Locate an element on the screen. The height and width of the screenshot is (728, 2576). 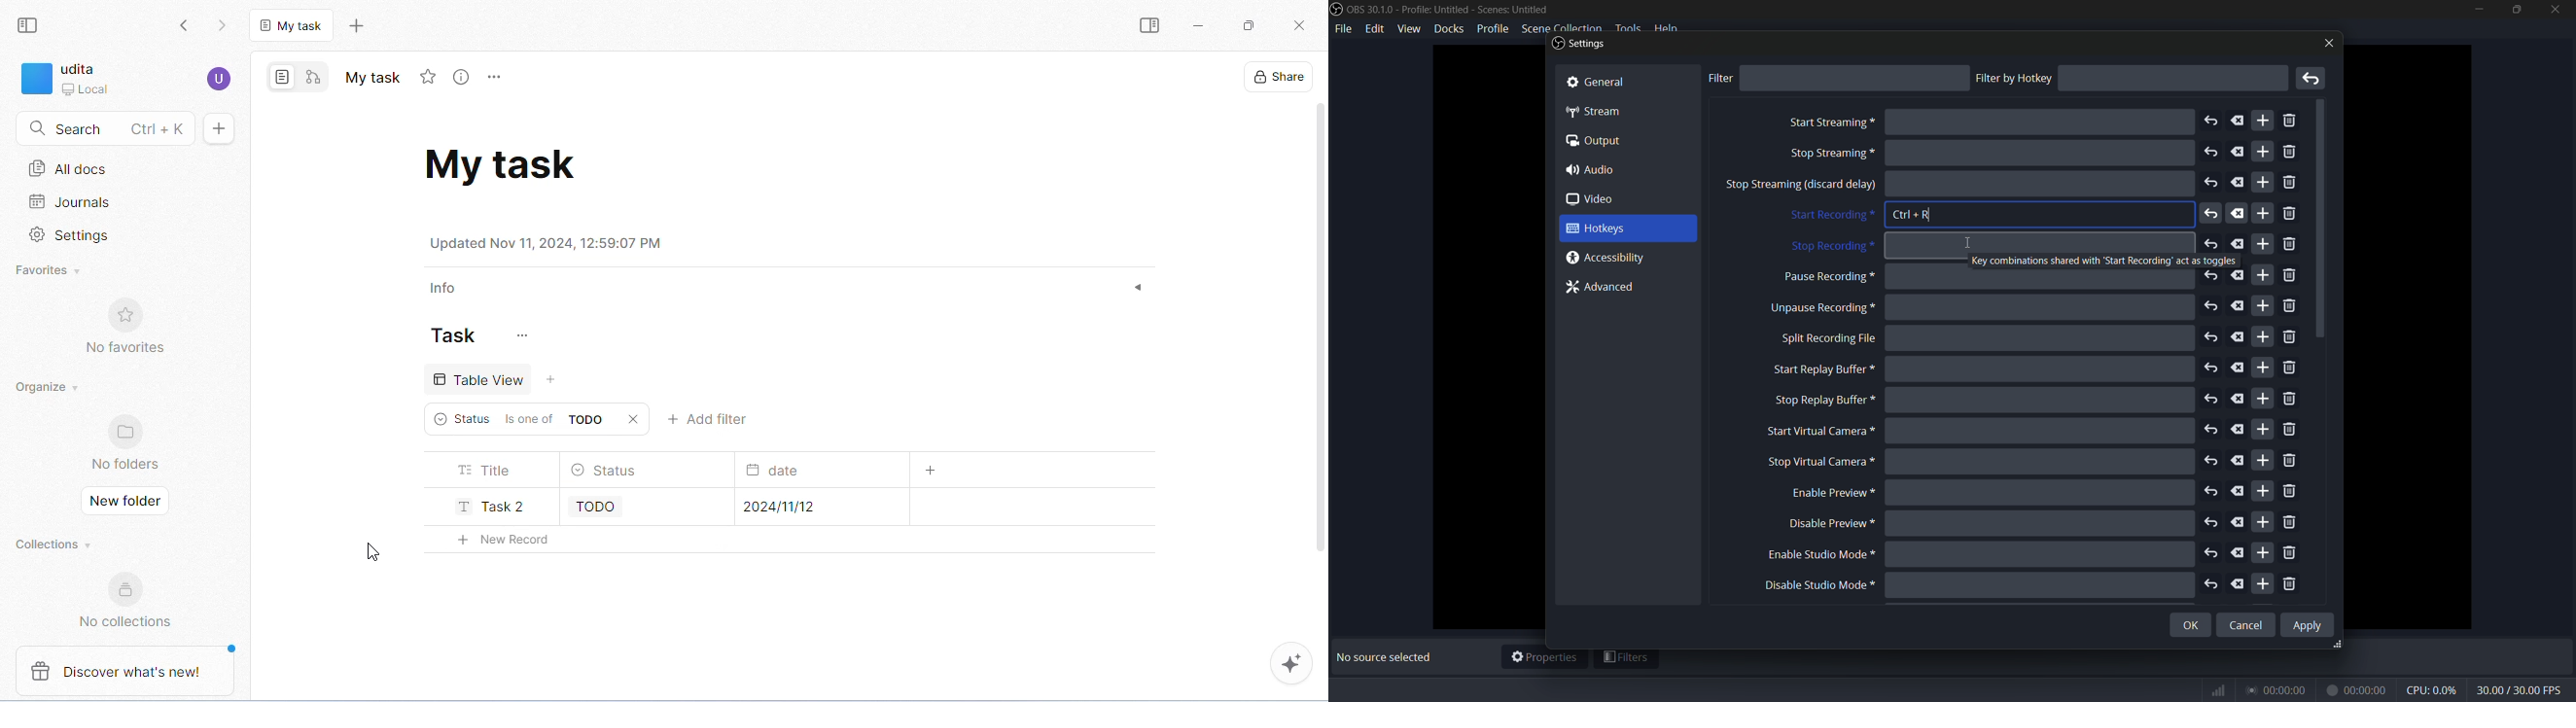
cursor is located at coordinates (370, 551).